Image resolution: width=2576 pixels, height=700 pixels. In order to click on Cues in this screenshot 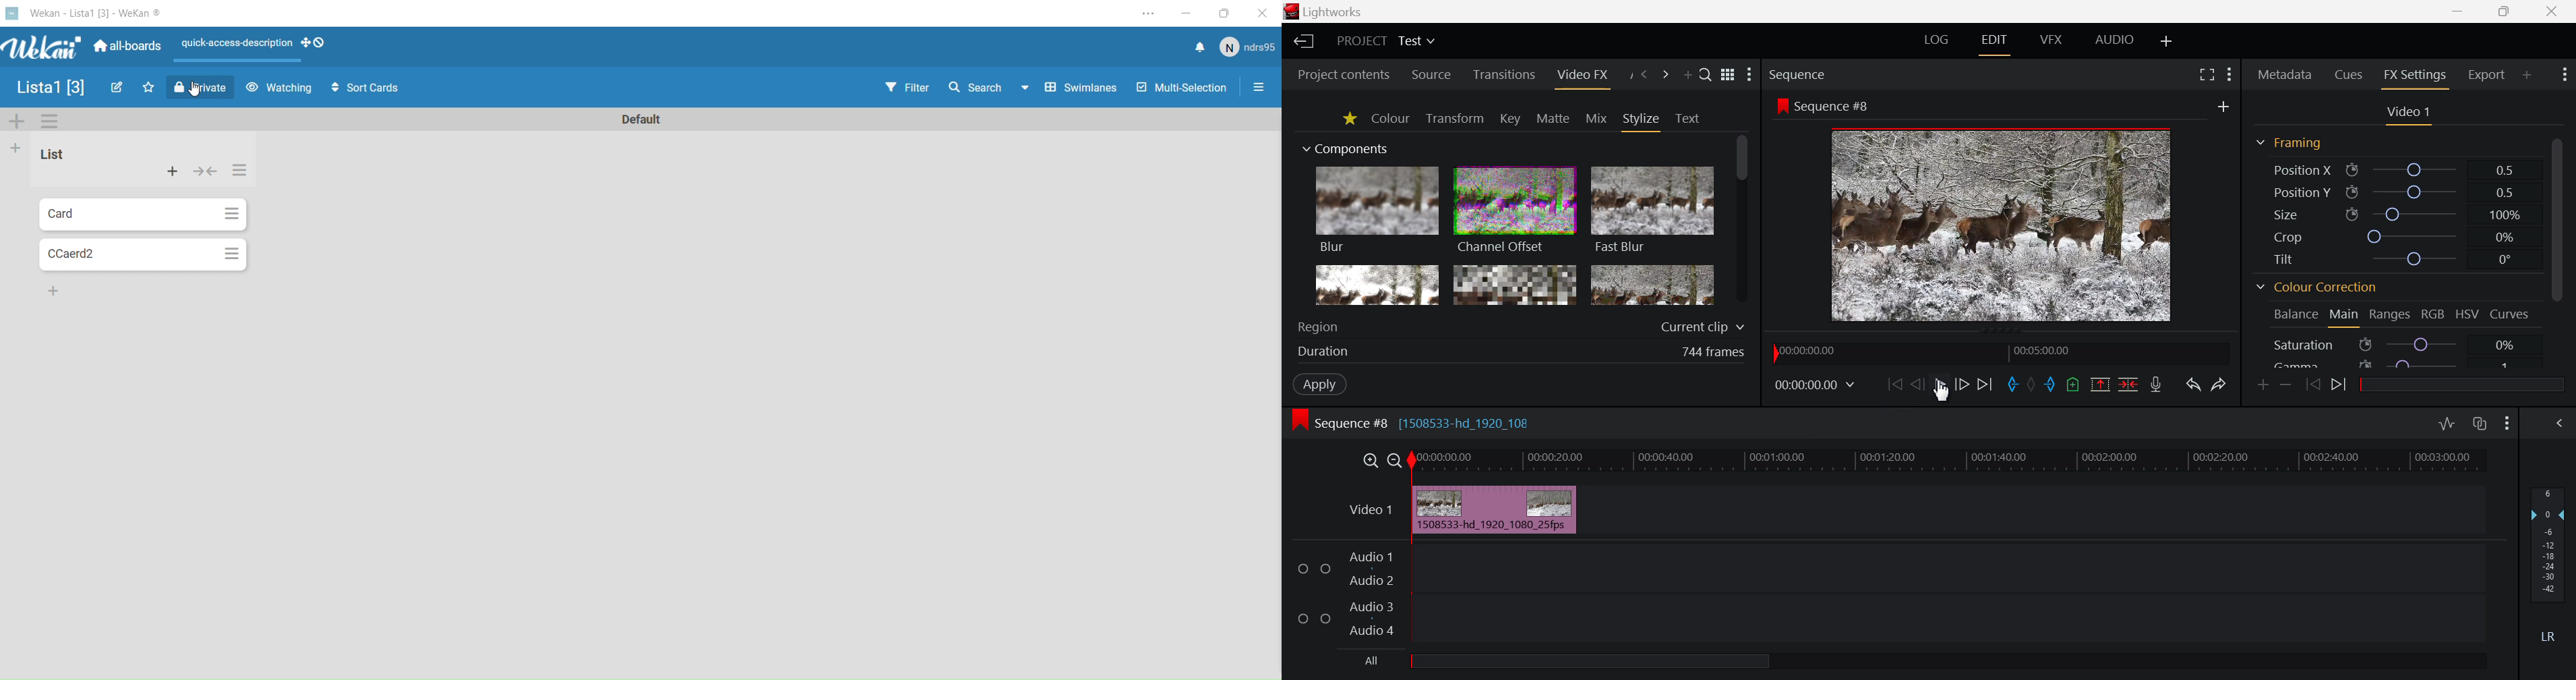, I will do `click(2349, 76)`.